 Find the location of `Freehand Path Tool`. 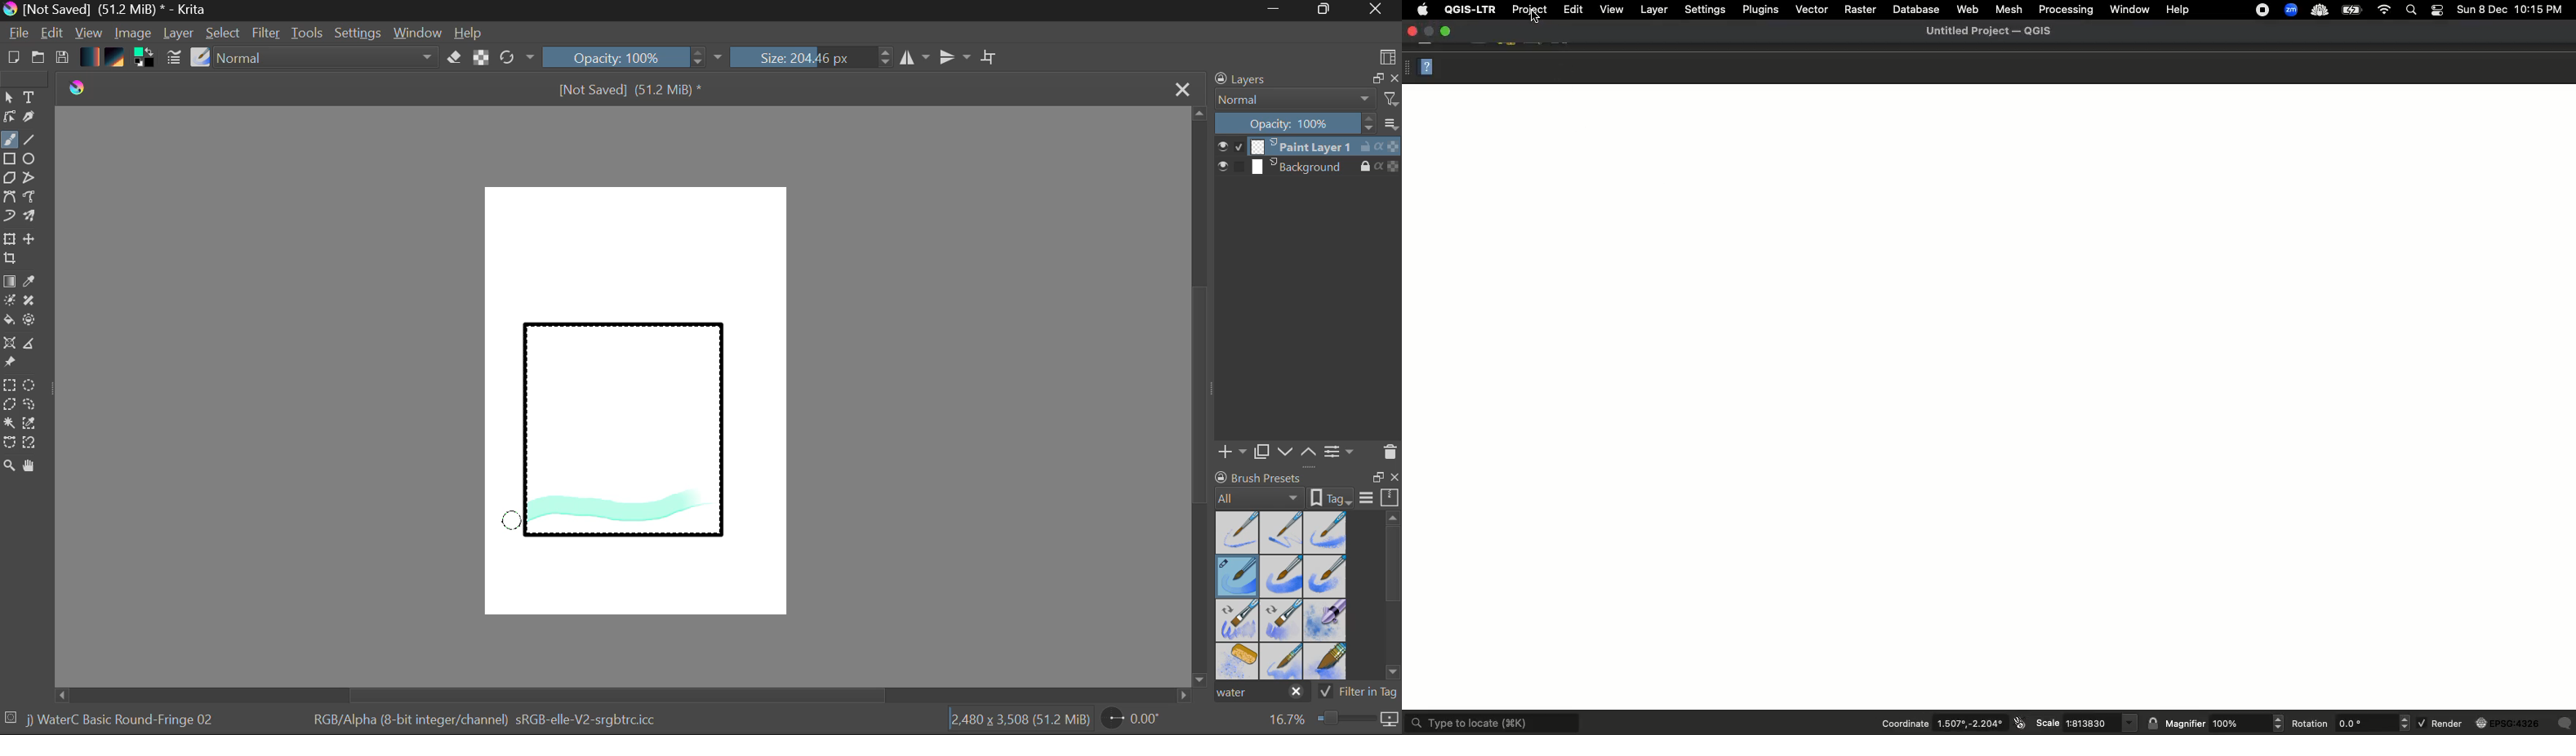

Freehand Path Tool is located at coordinates (28, 198).